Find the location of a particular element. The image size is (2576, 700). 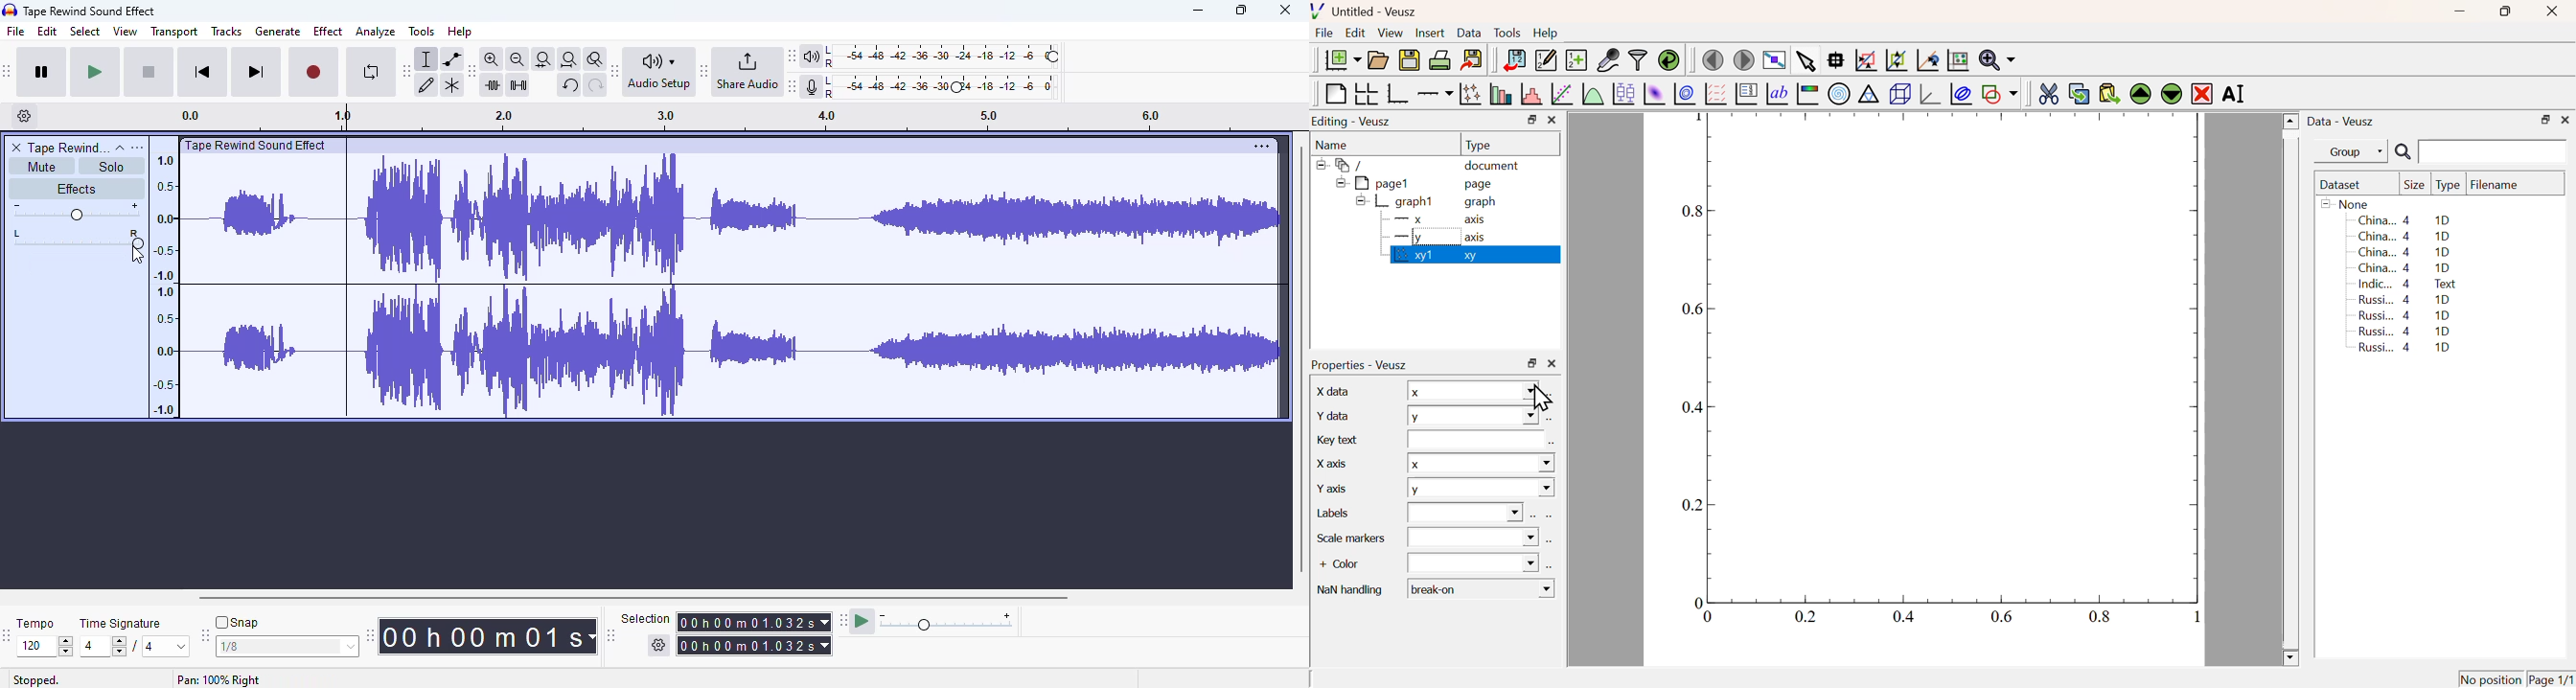

audacity play-at-speed toolbar is located at coordinates (928, 620).